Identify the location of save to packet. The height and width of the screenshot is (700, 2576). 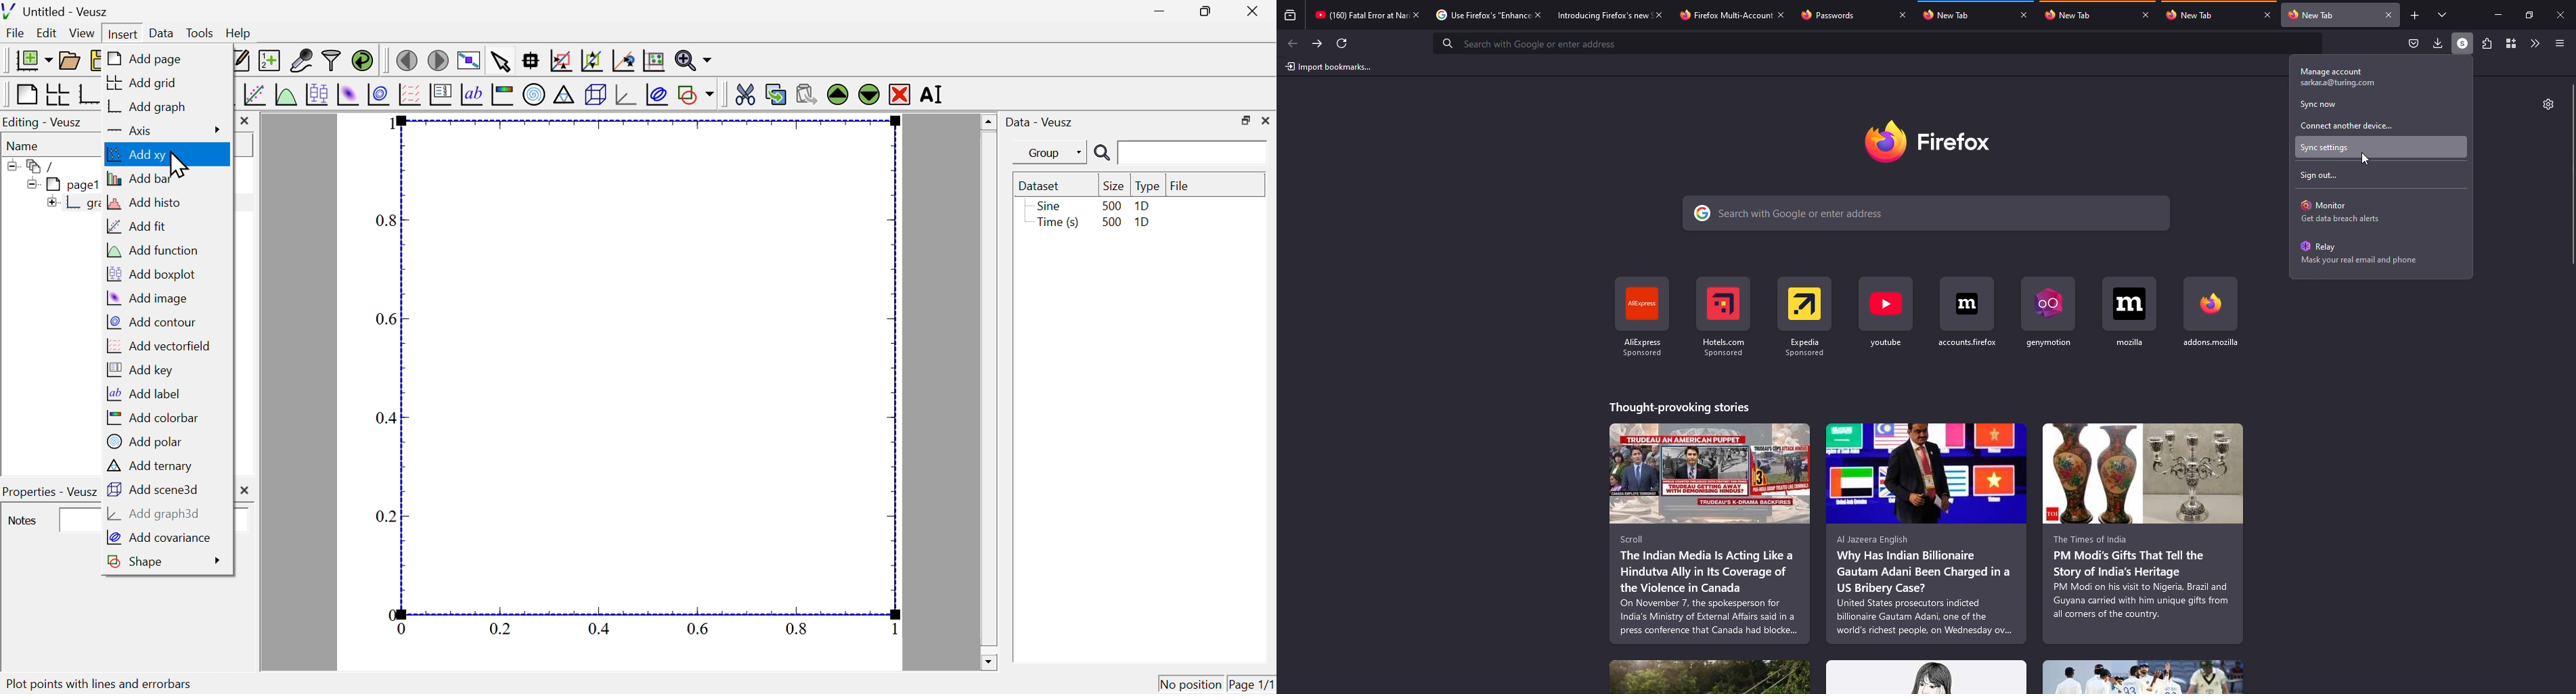
(2411, 43).